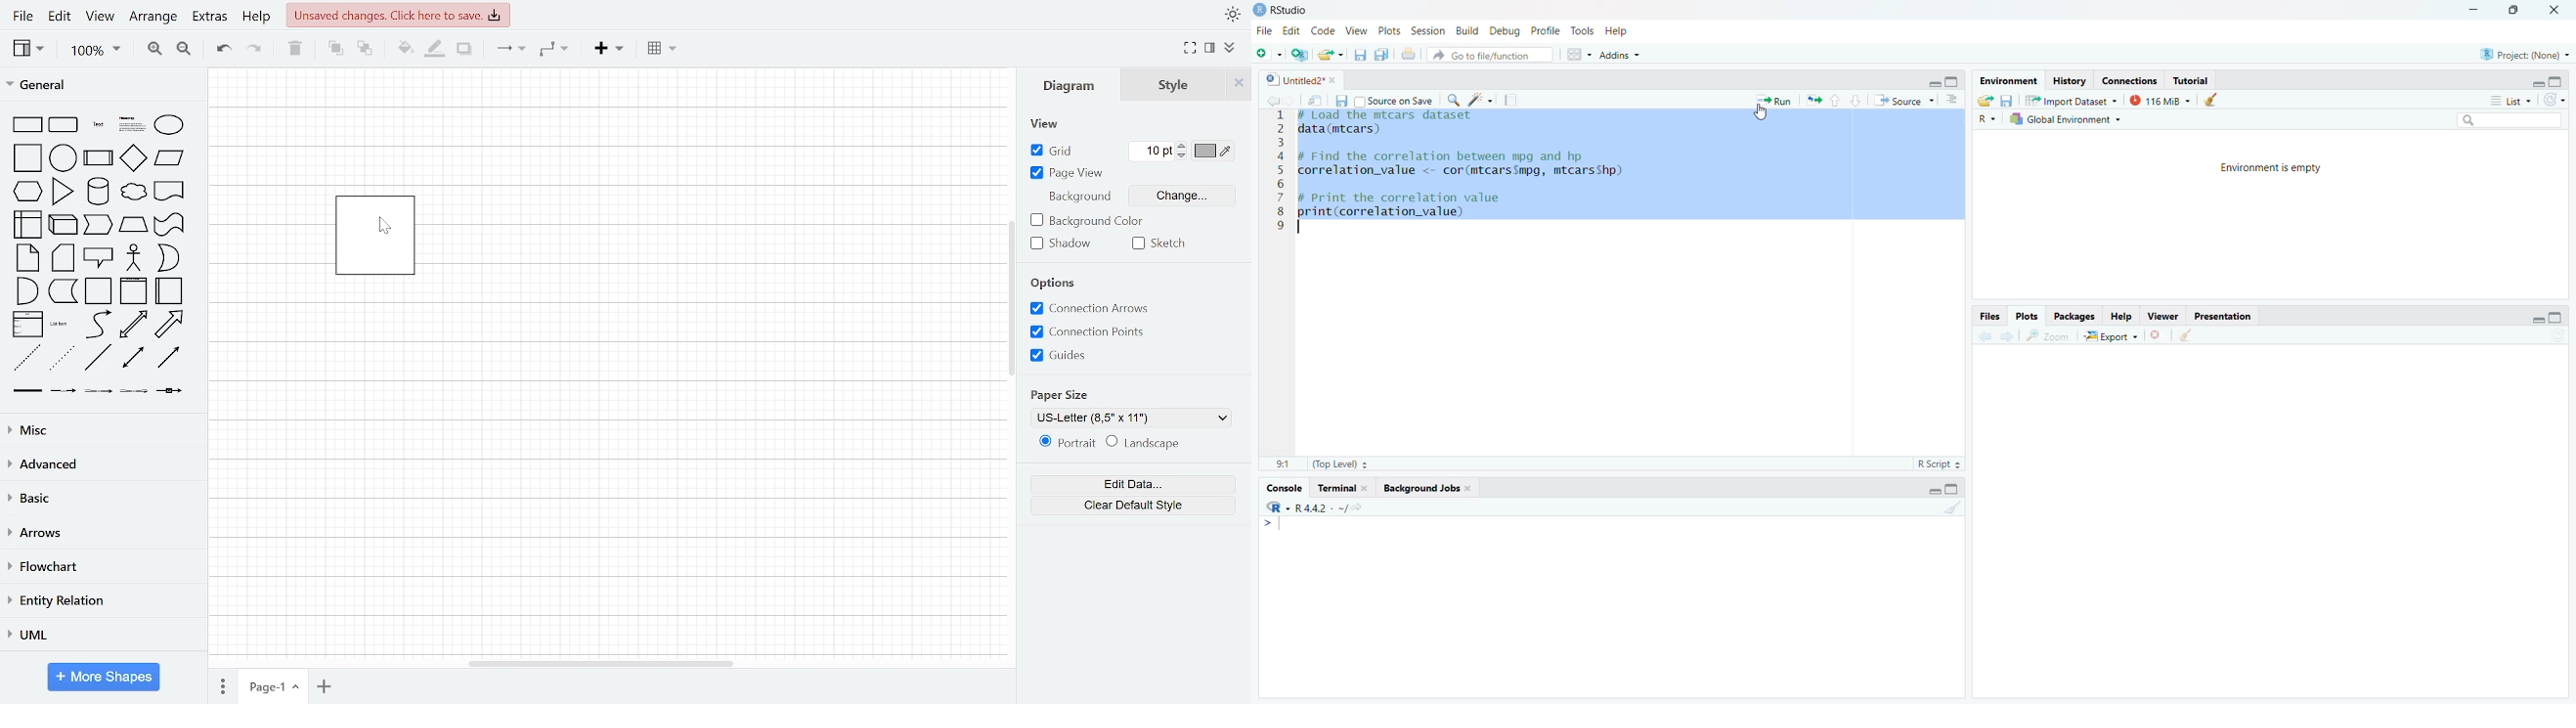  I want to click on connector with 3 label, so click(134, 393).